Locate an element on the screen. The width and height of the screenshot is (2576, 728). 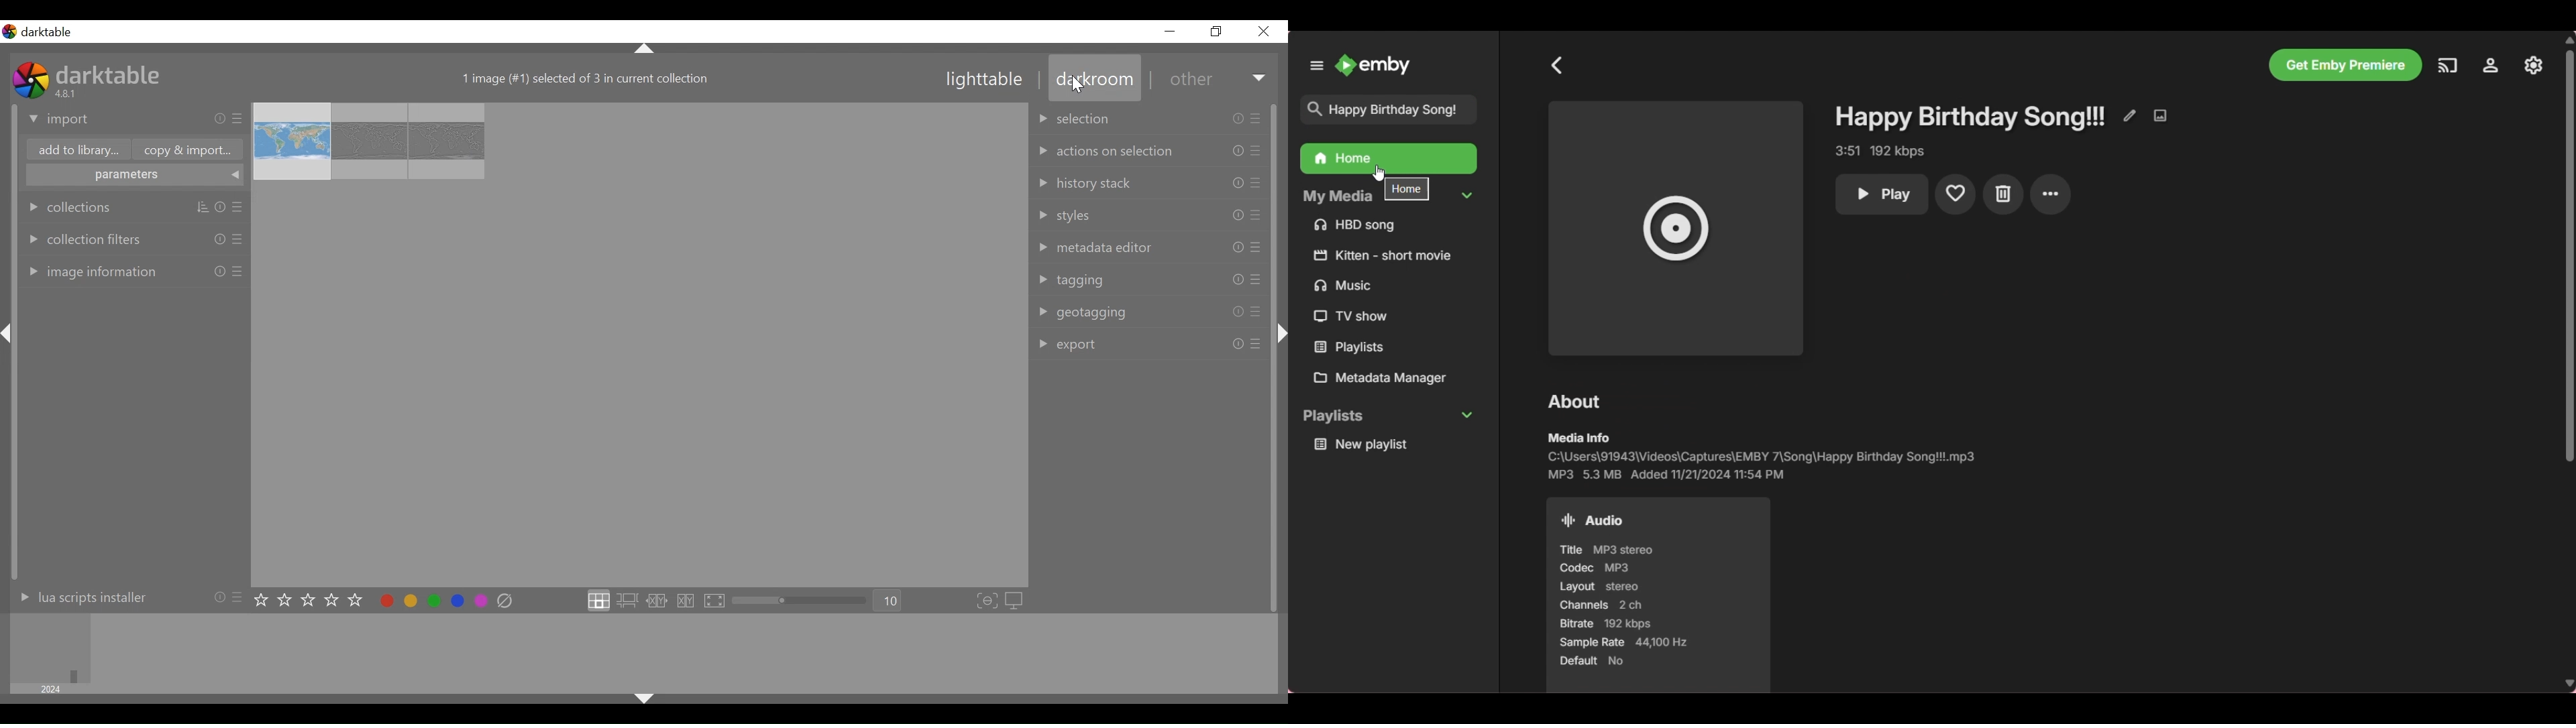
parameters is located at coordinates (132, 175).